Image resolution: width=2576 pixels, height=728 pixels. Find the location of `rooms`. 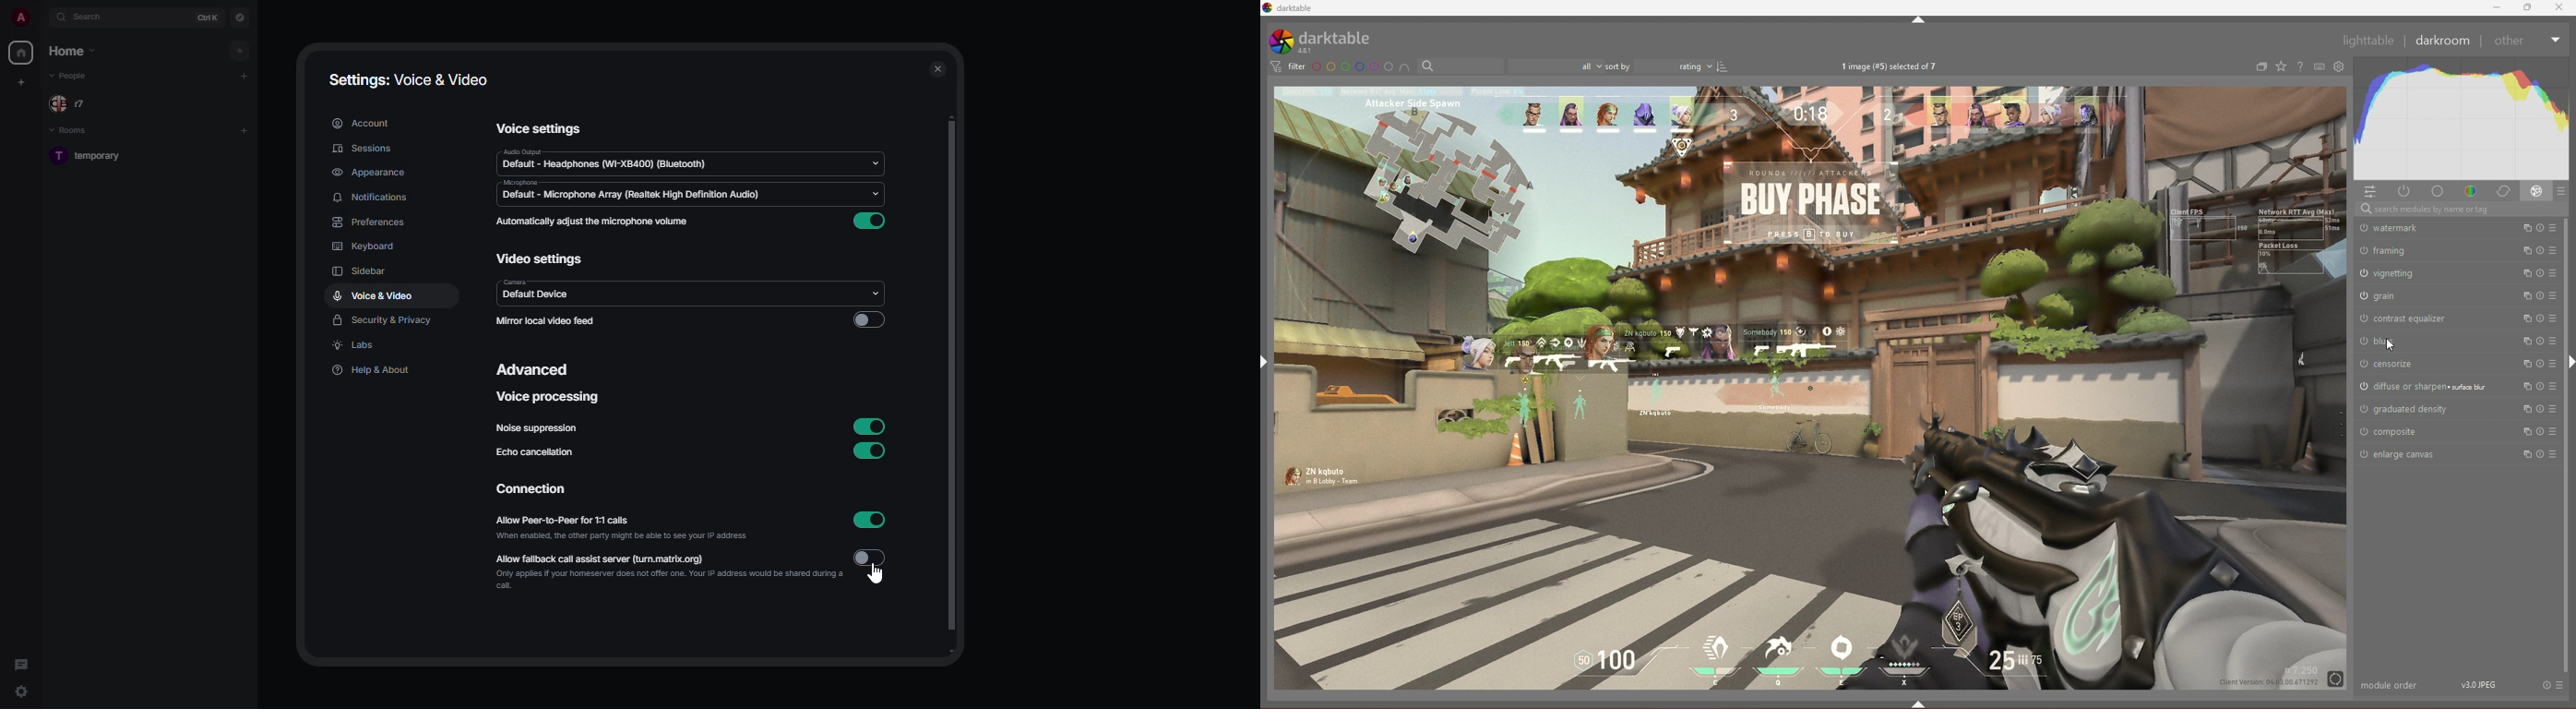

rooms is located at coordinates (77, 129).